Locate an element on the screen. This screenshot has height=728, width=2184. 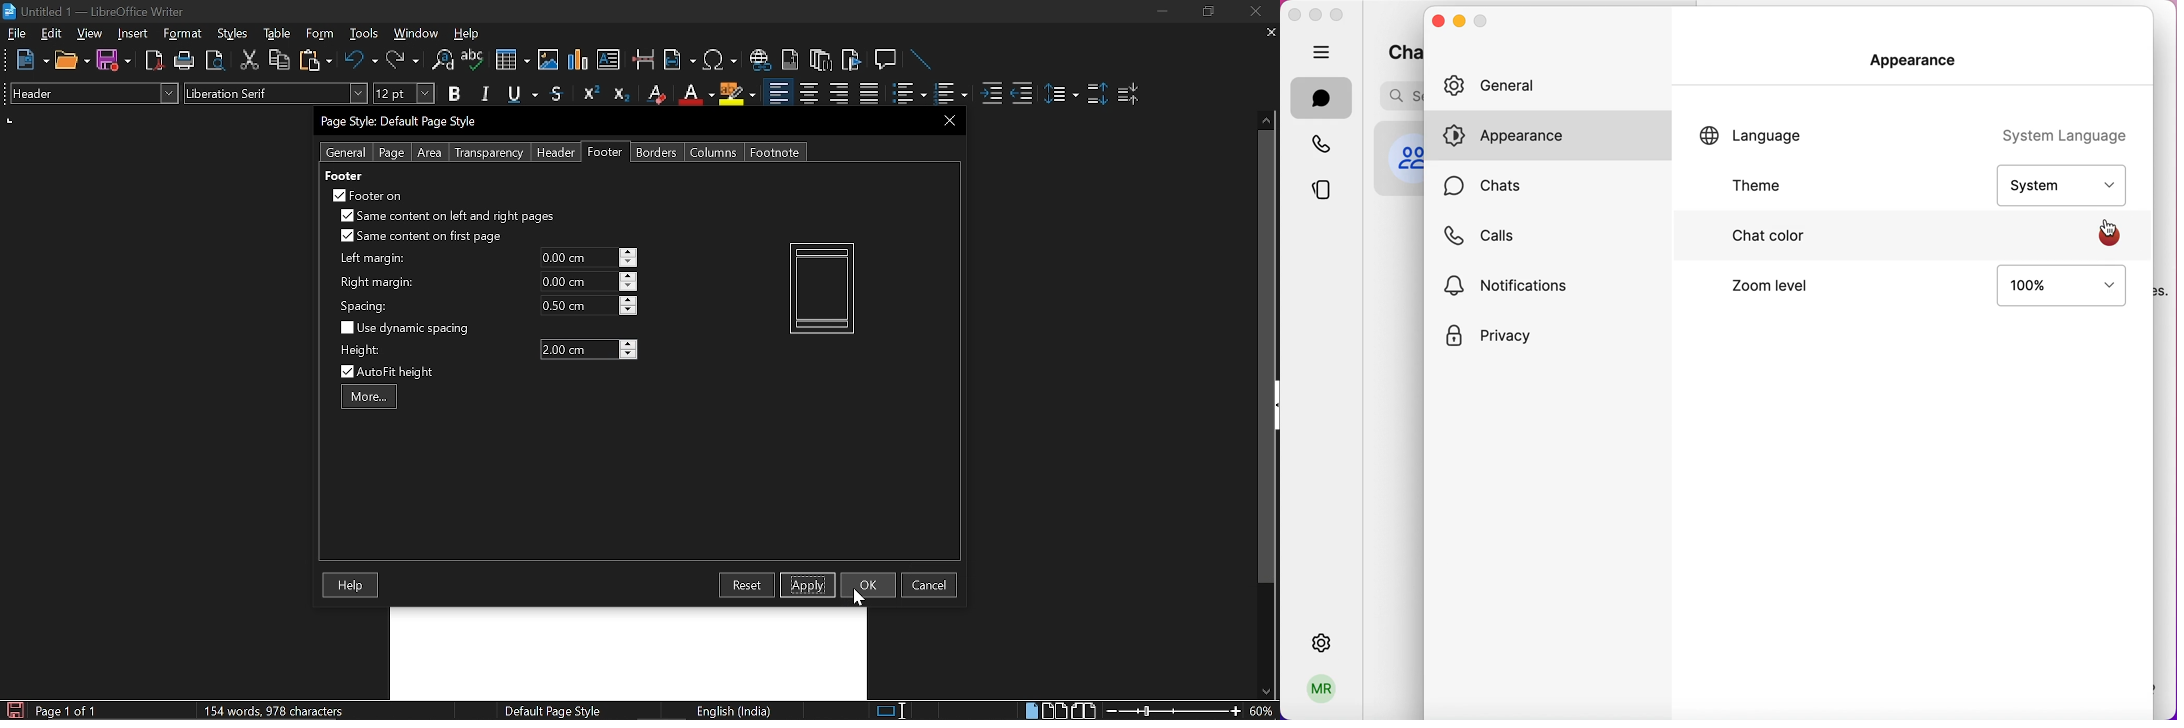
cursor is located at coordinates (2110, 229).